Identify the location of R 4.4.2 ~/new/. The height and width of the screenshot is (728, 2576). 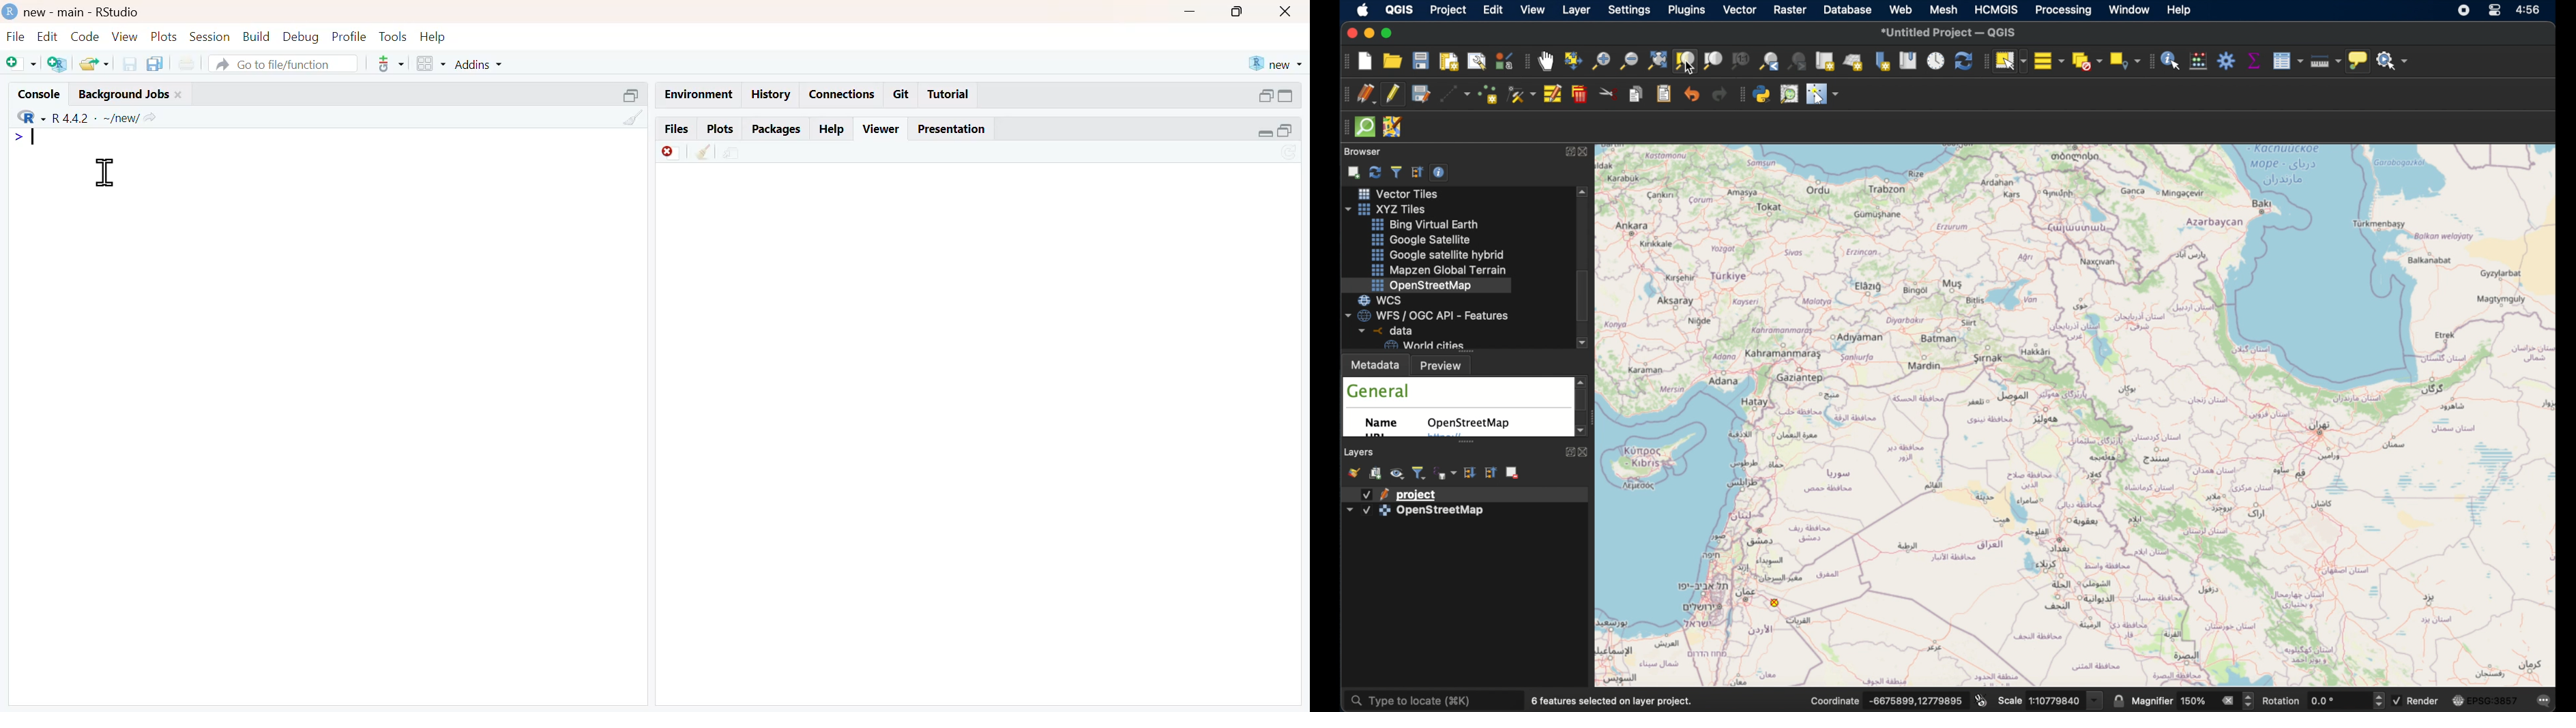
(97, 118).